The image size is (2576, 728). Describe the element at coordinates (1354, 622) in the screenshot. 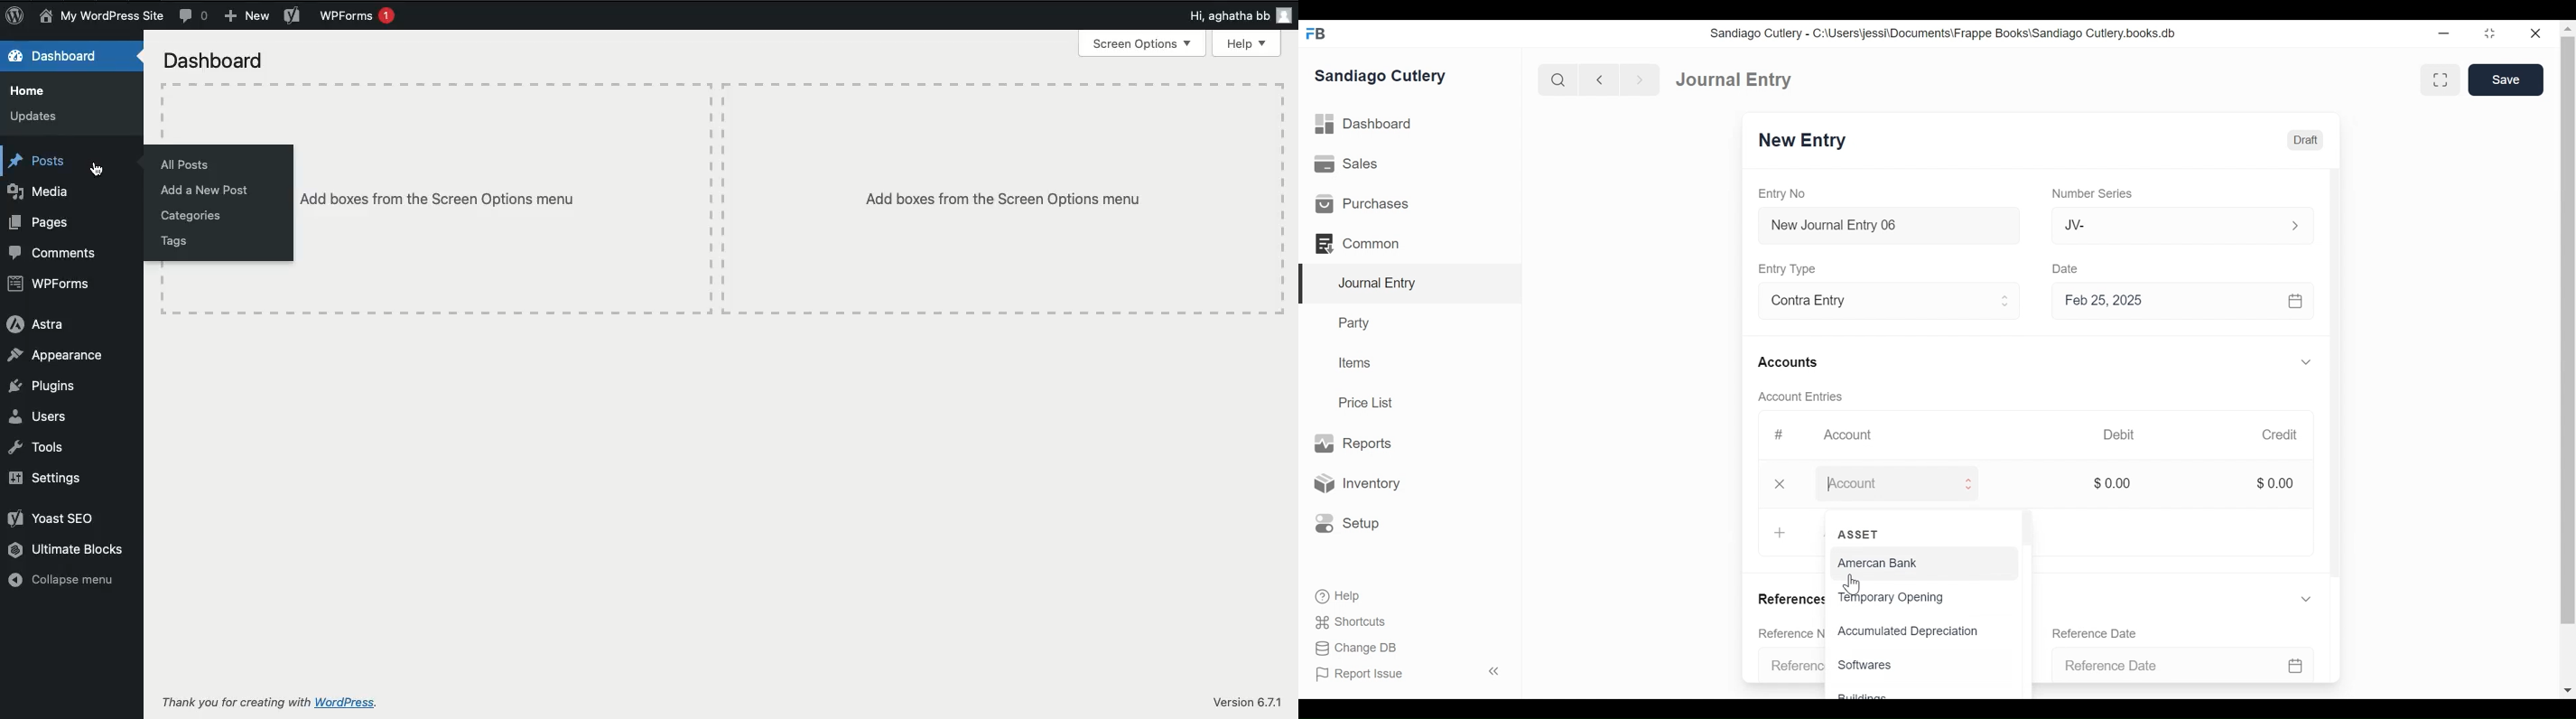

I see `Shortcuts` at that location.